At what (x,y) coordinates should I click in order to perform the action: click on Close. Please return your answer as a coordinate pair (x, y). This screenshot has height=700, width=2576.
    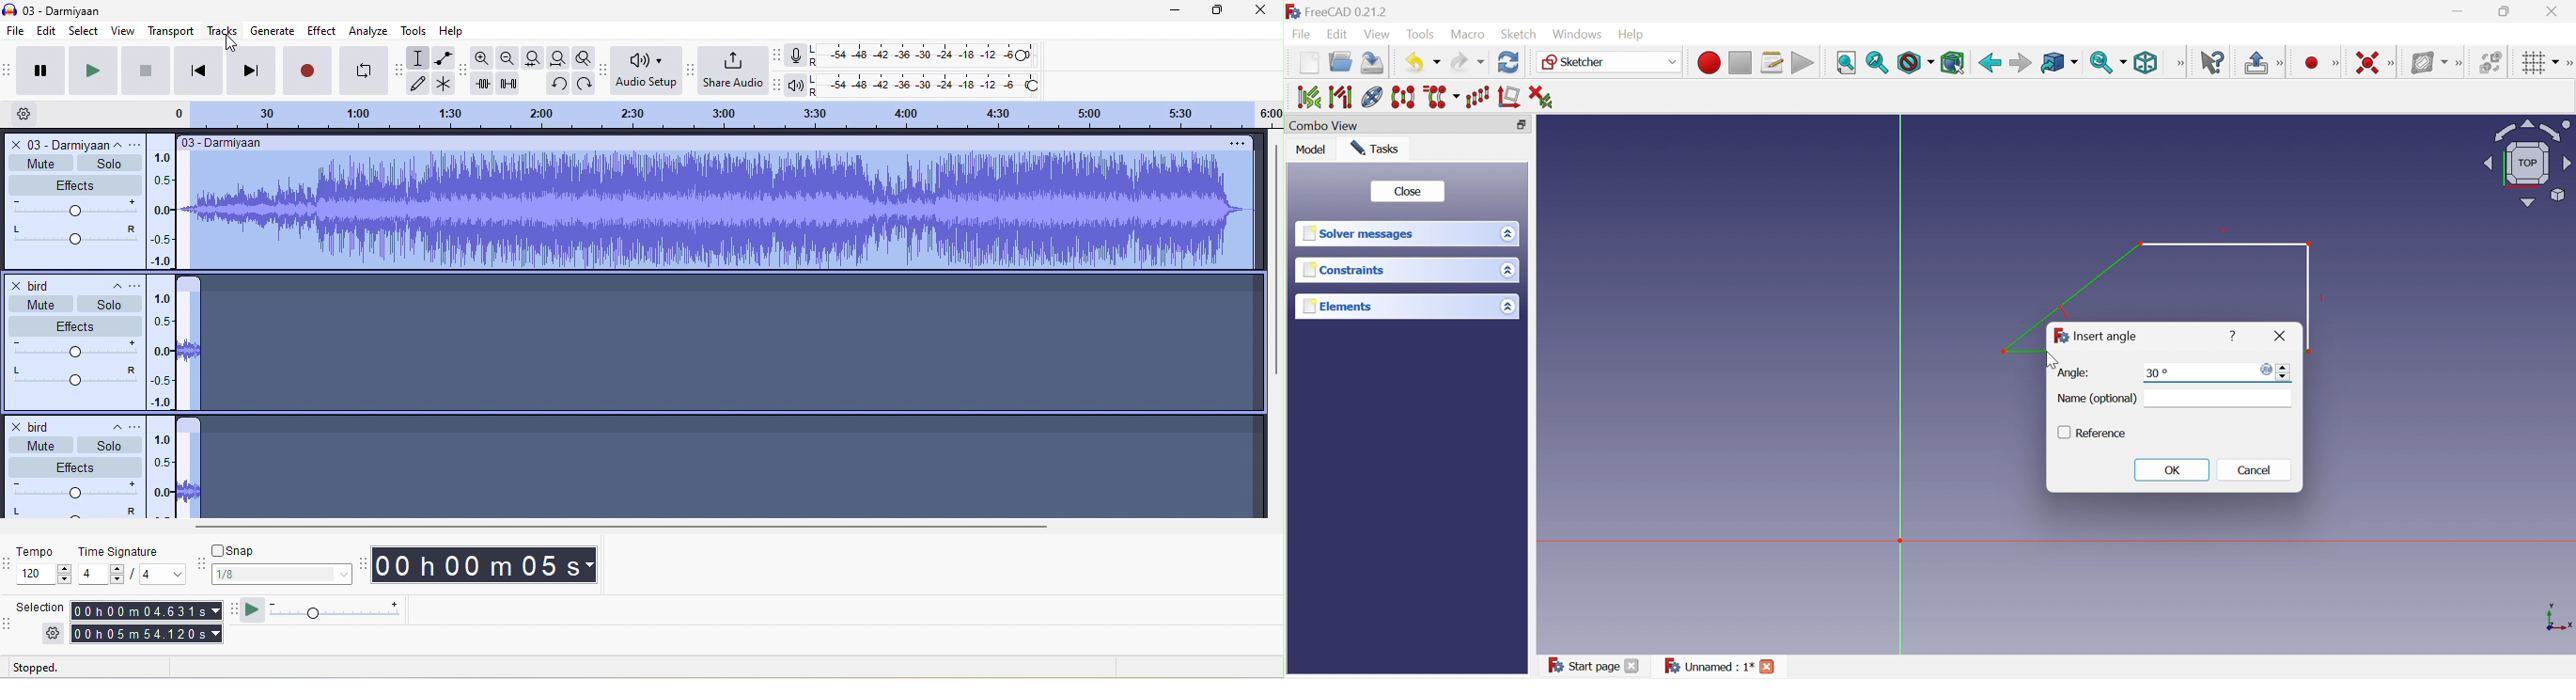
    Looking at the image, I should click on (2278, 335).